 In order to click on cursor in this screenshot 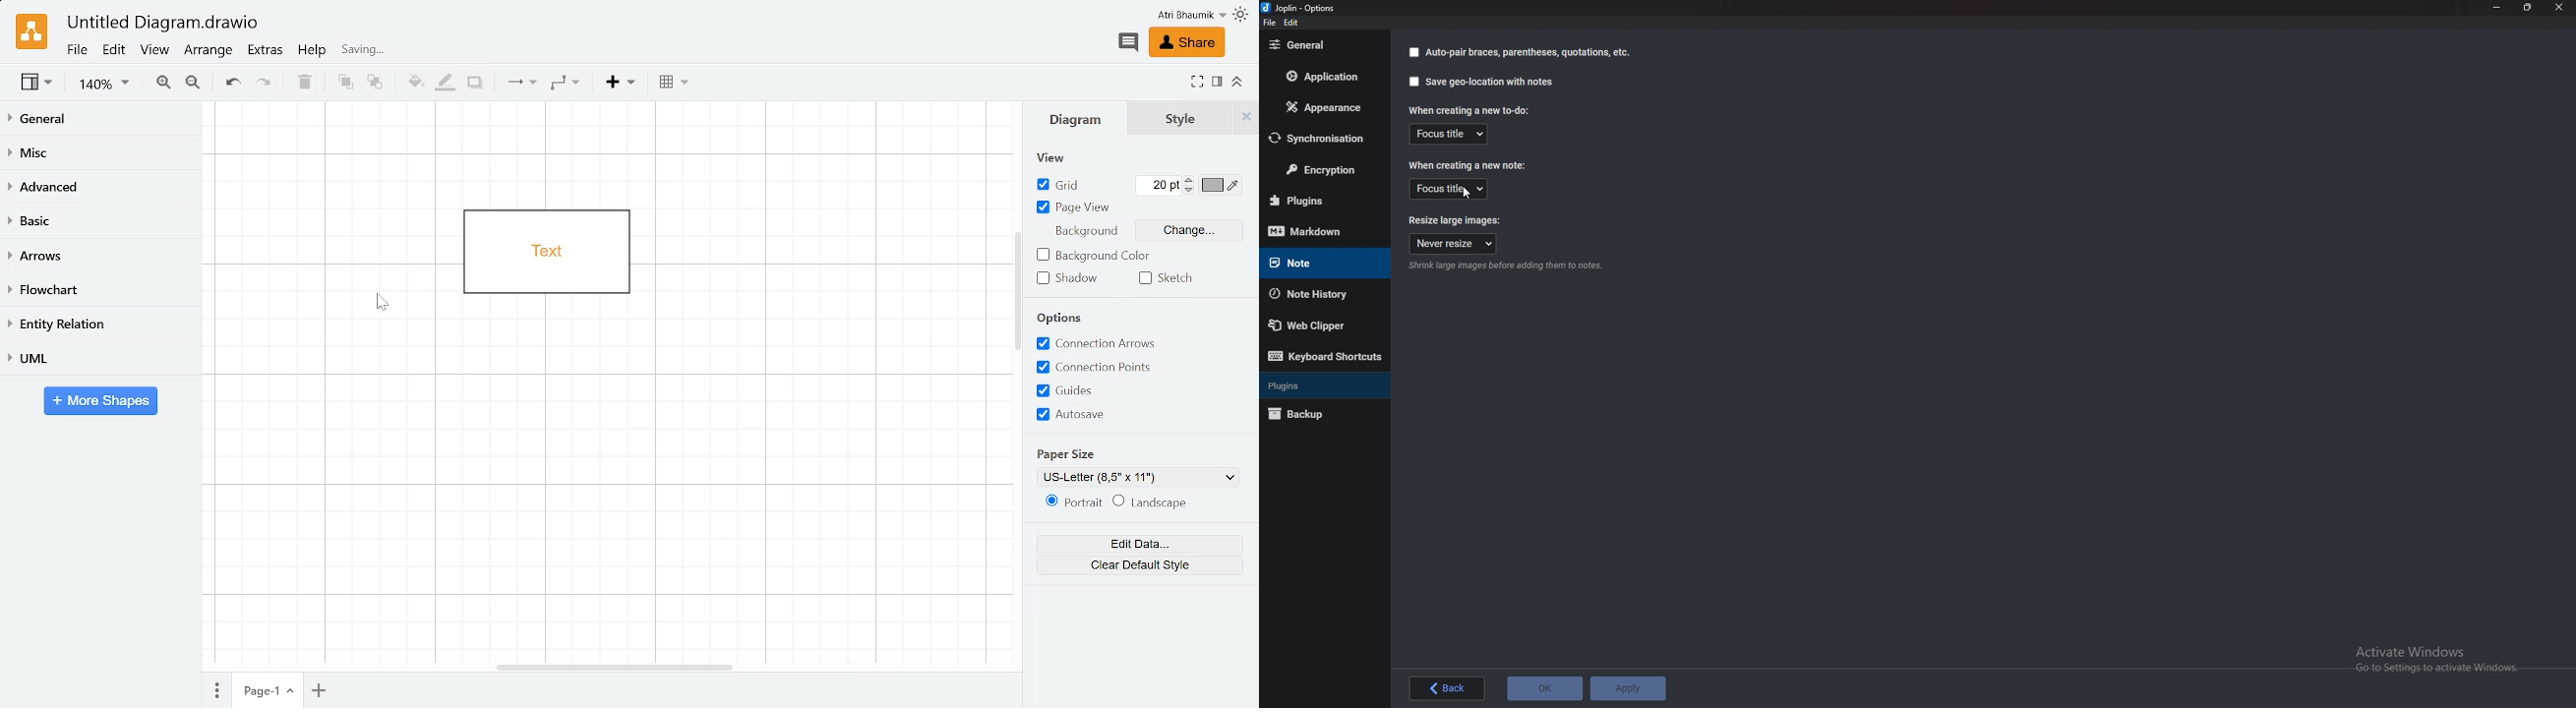, I will do `click(1468, 194)`.